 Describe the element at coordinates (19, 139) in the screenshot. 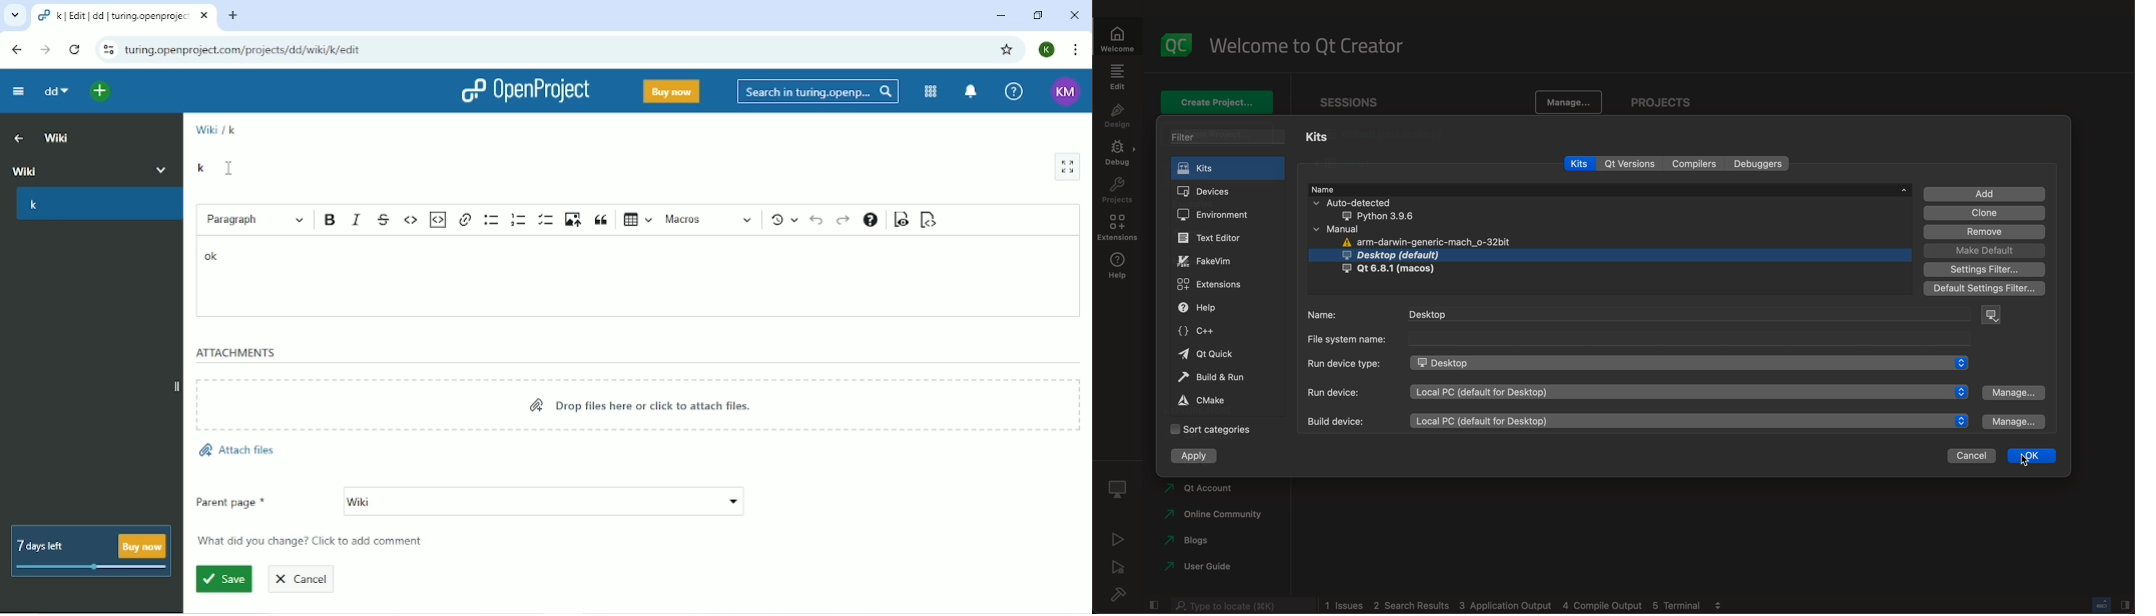

I see `Up` at that location.